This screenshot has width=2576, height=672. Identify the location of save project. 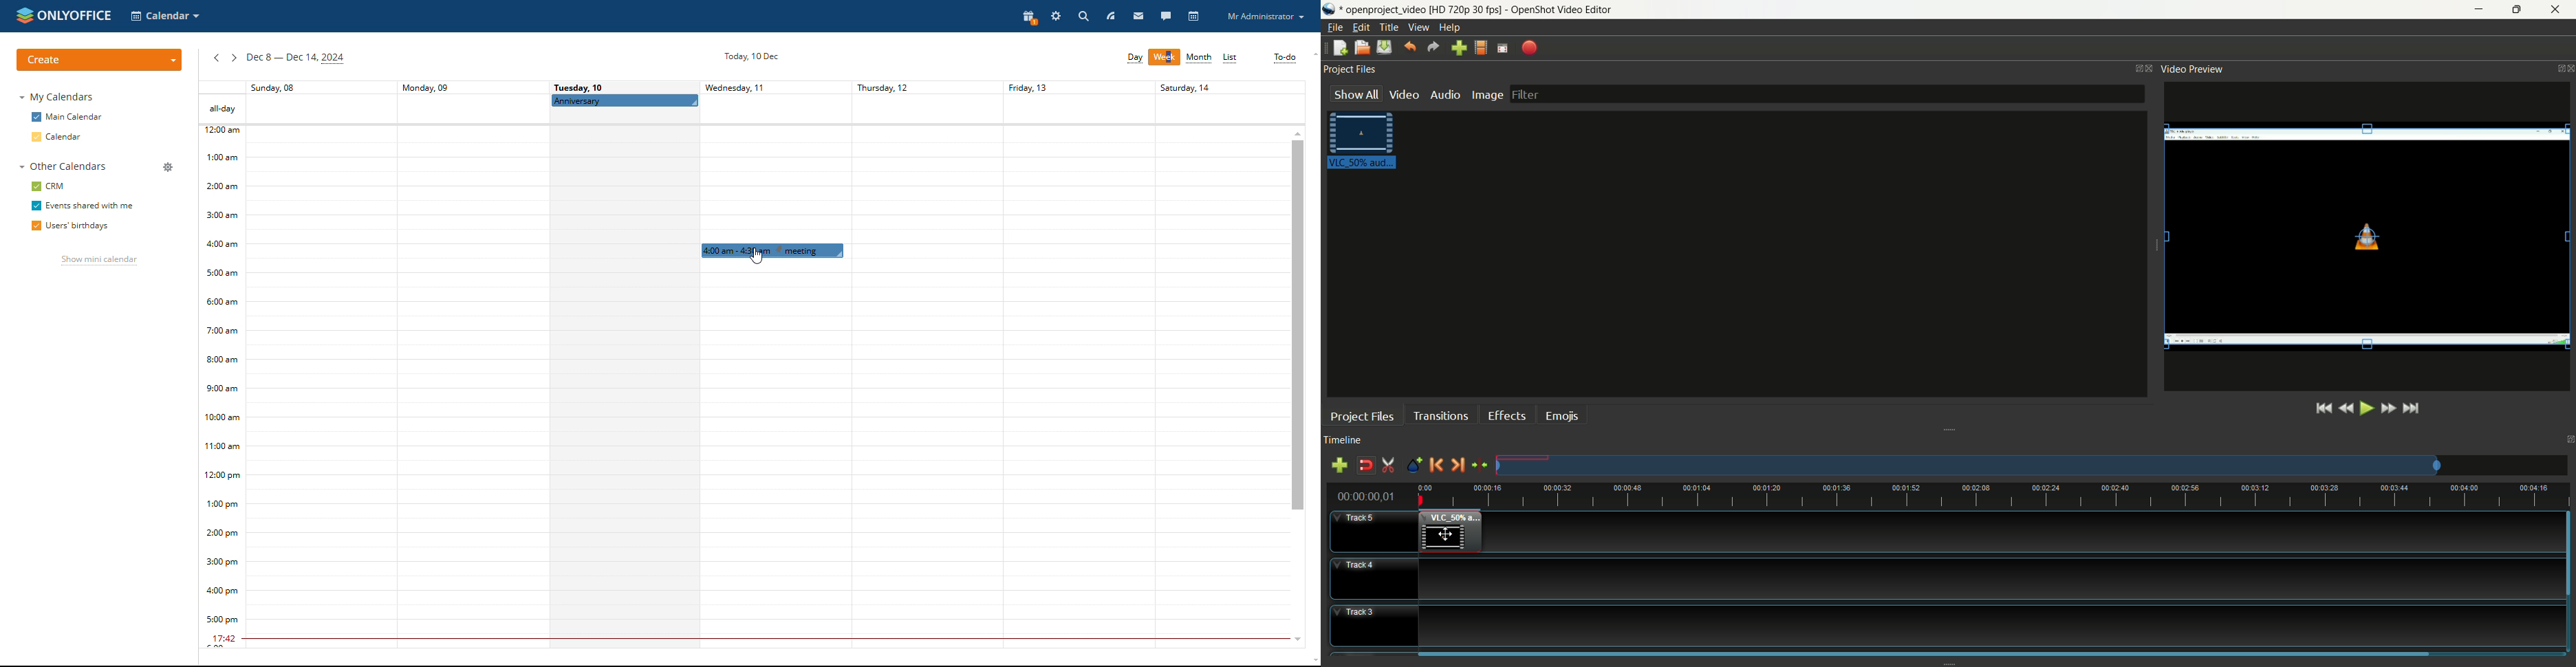
(1382, 47).